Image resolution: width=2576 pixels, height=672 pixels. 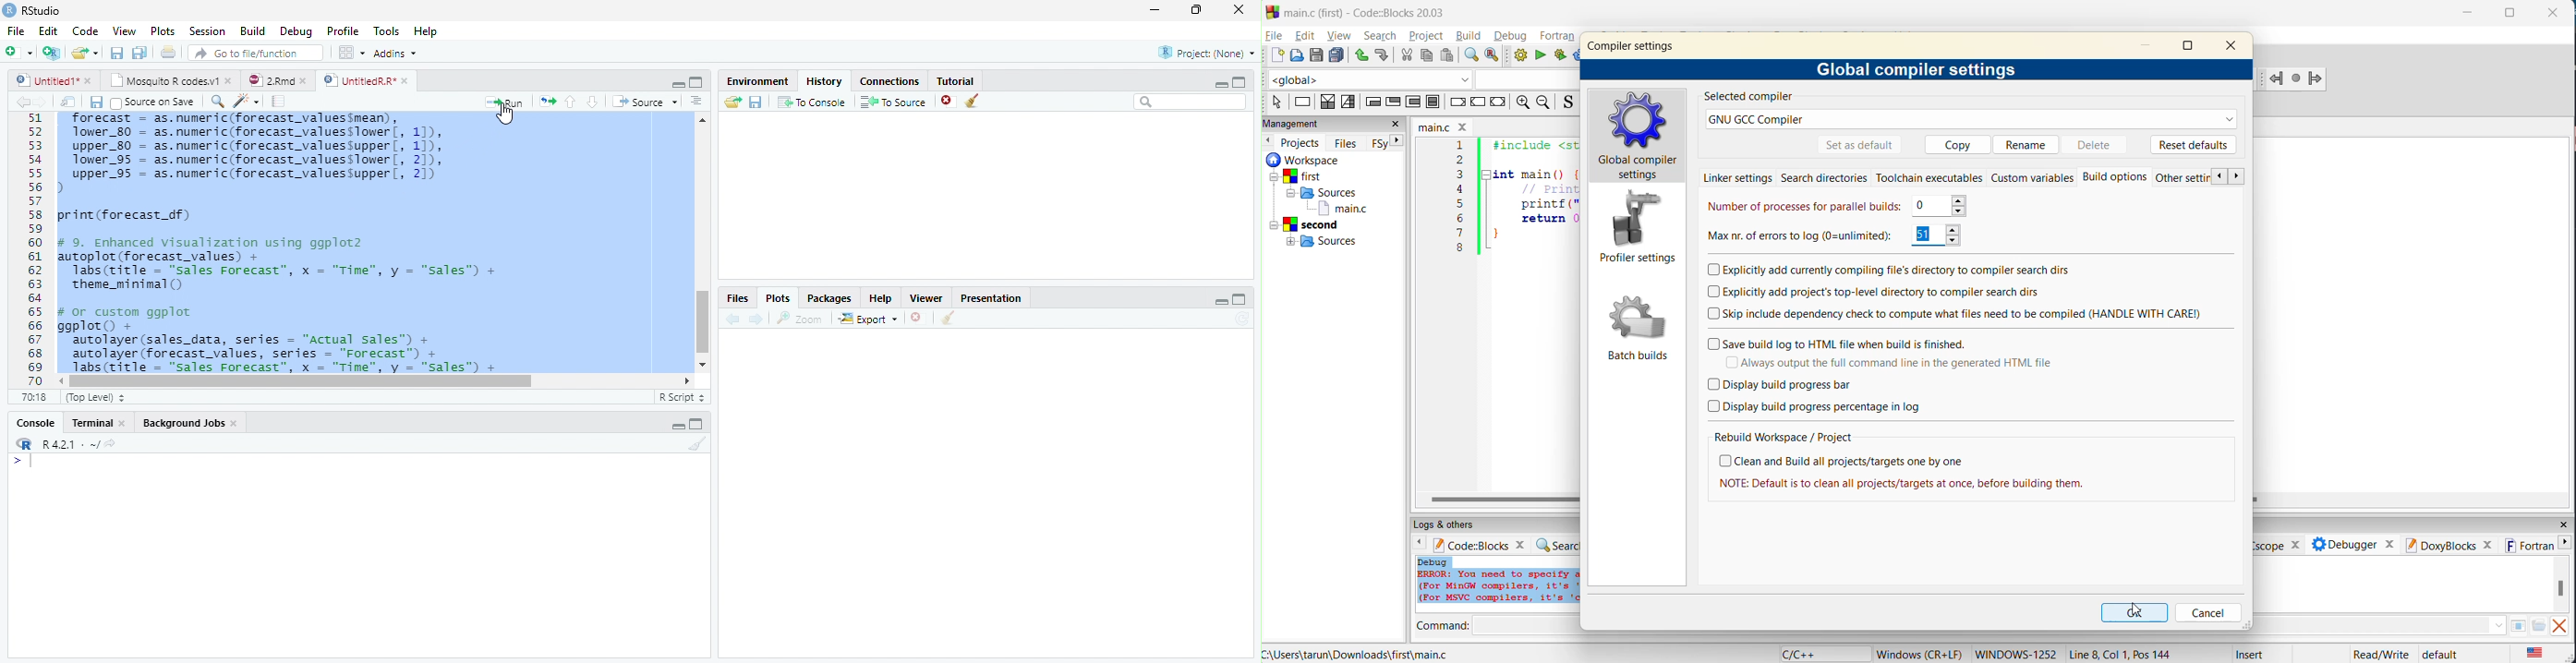 What do you see at coordinates (1197, 11) in the screenshot?
I see `Restore Down` at bounding box center [1197, 11].